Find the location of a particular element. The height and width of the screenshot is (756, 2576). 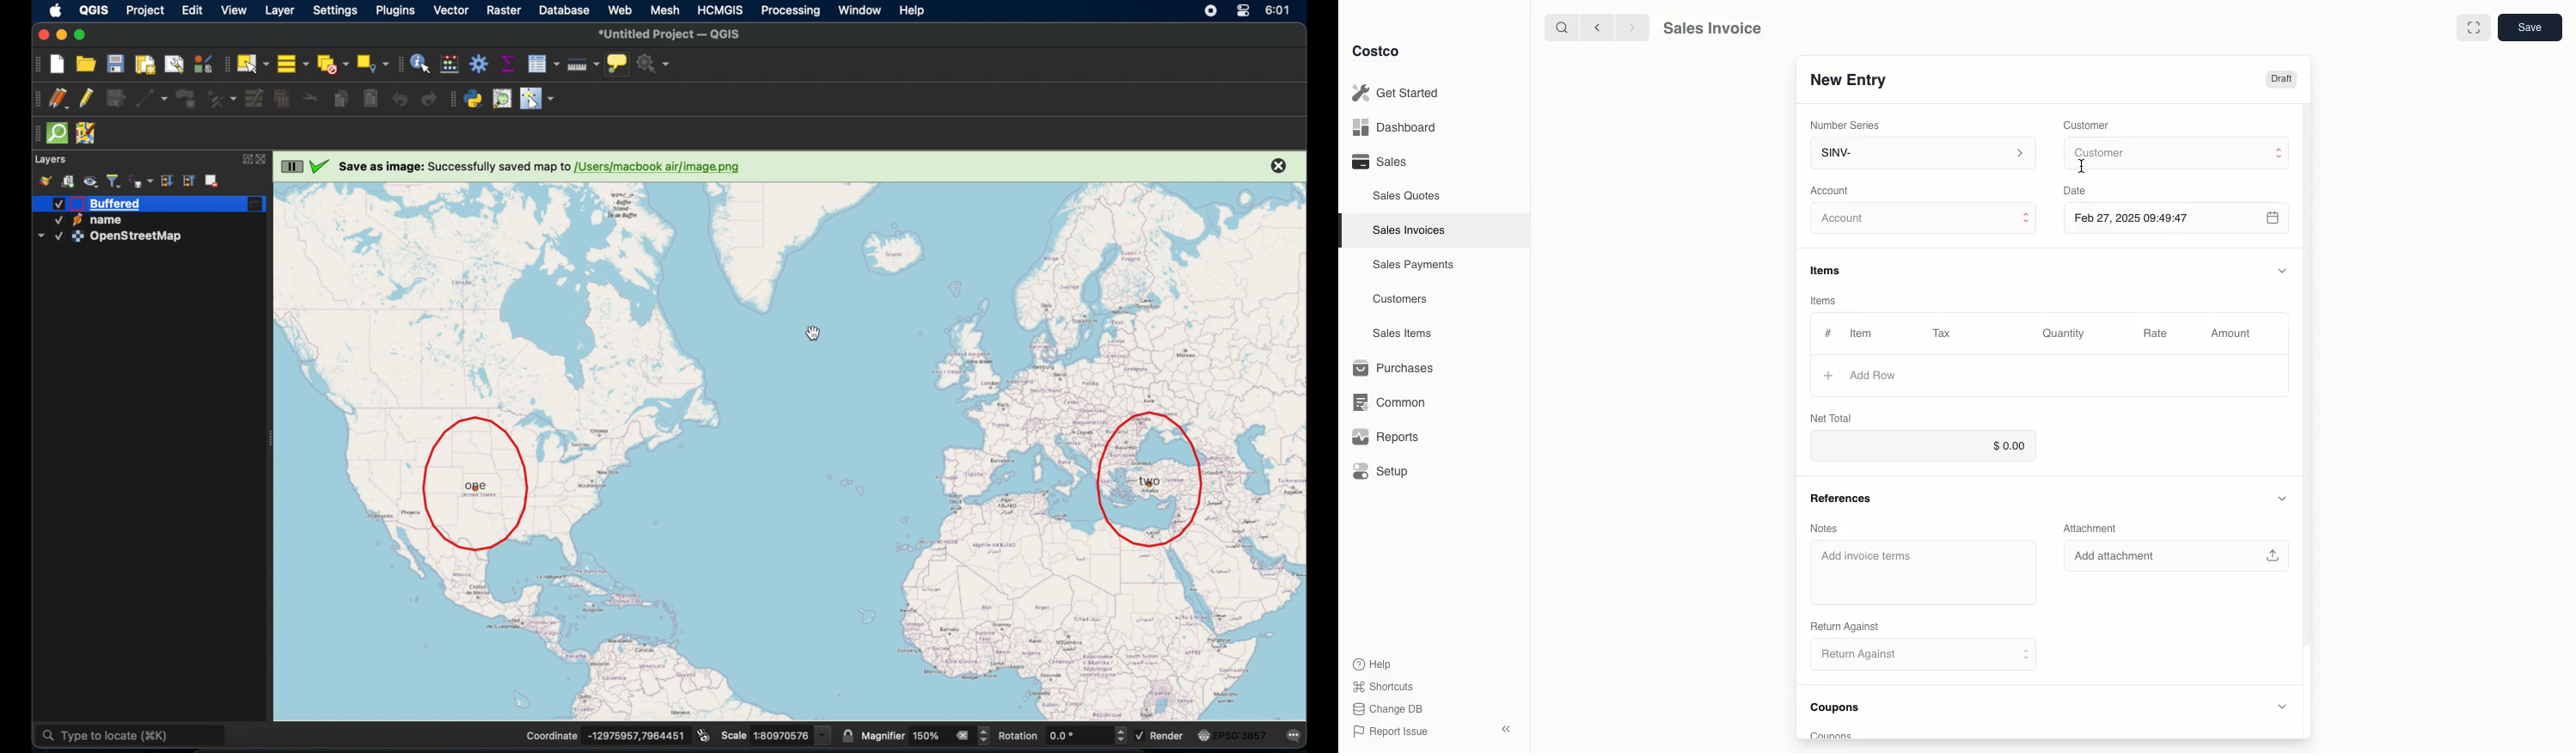

search is located at coordinates (1558, 27).